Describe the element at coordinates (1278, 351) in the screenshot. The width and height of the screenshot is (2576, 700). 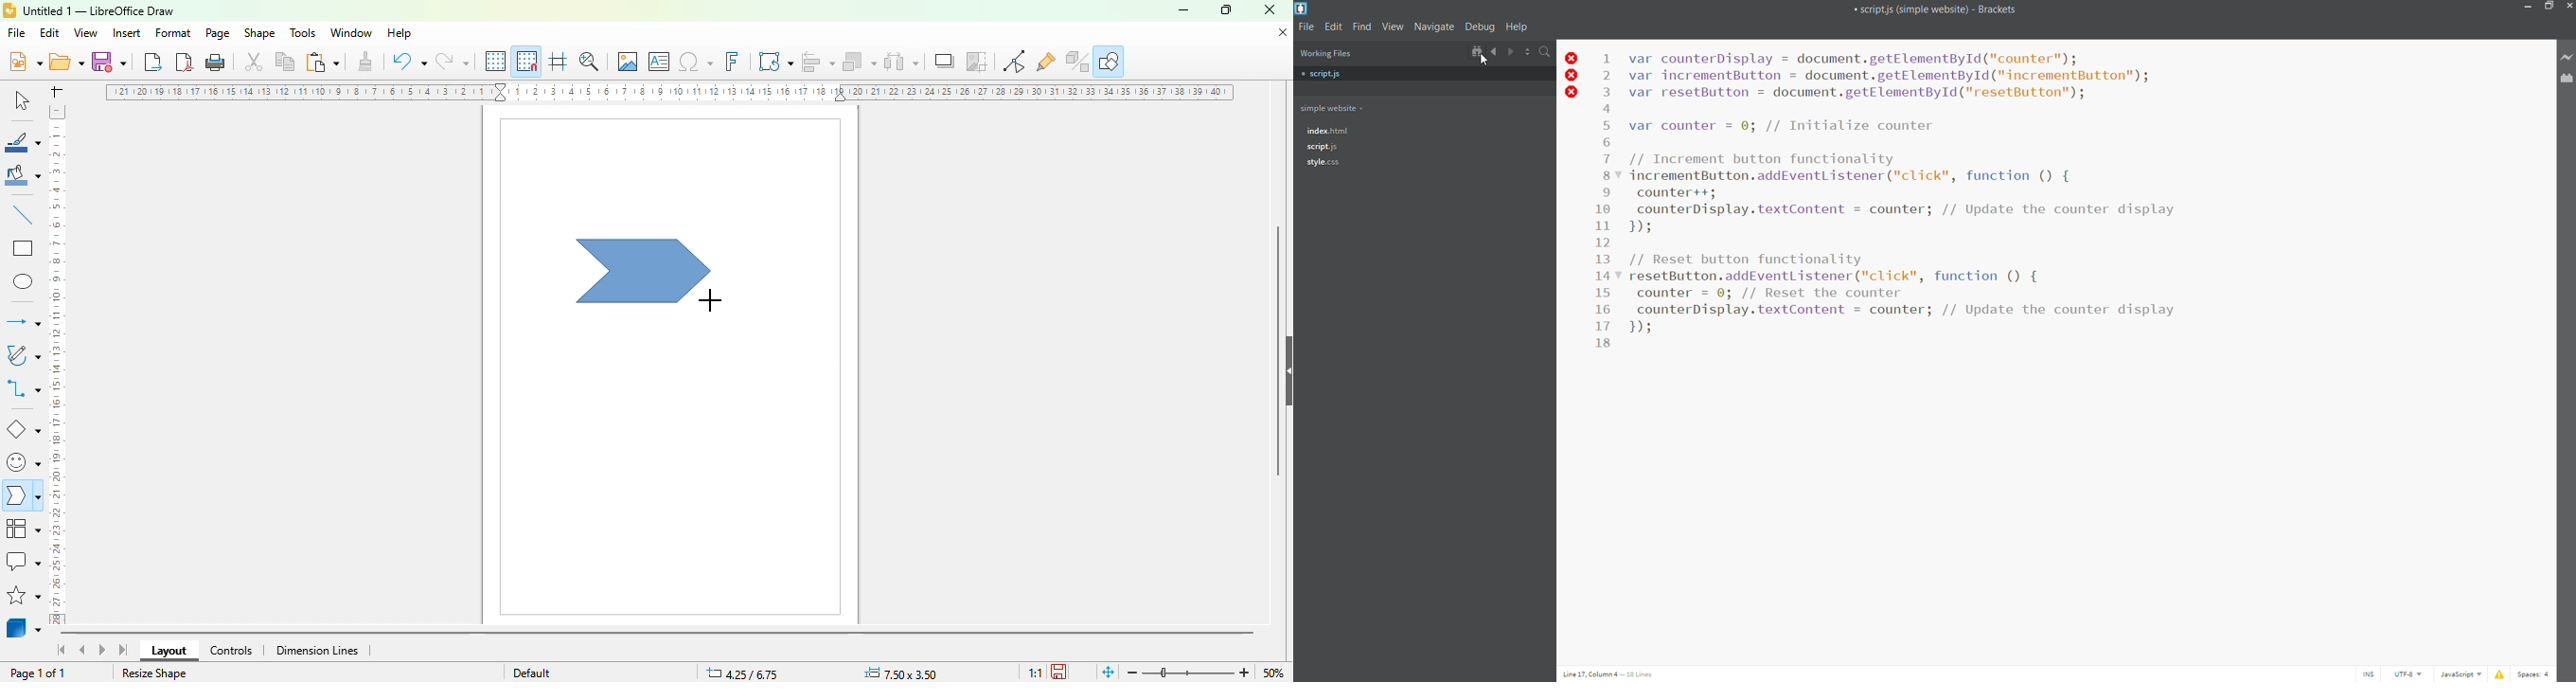
I see `vertical scroll bar` at that location.